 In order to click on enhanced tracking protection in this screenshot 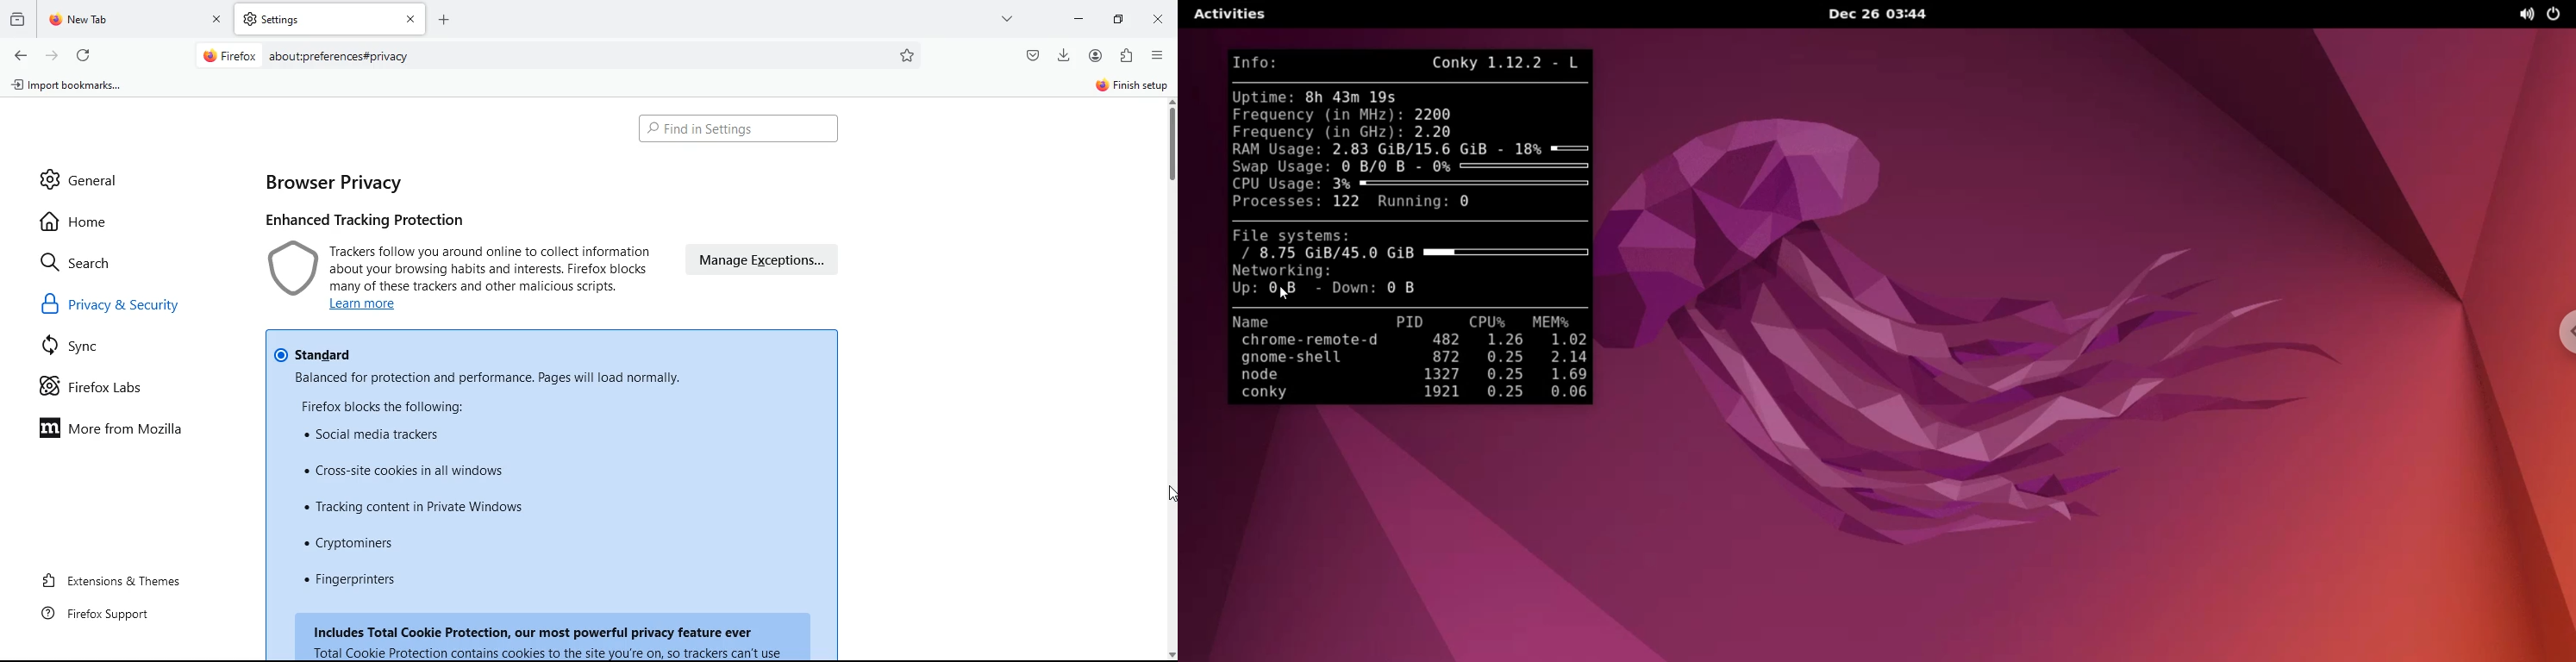, I will do `click(375, 220)`.